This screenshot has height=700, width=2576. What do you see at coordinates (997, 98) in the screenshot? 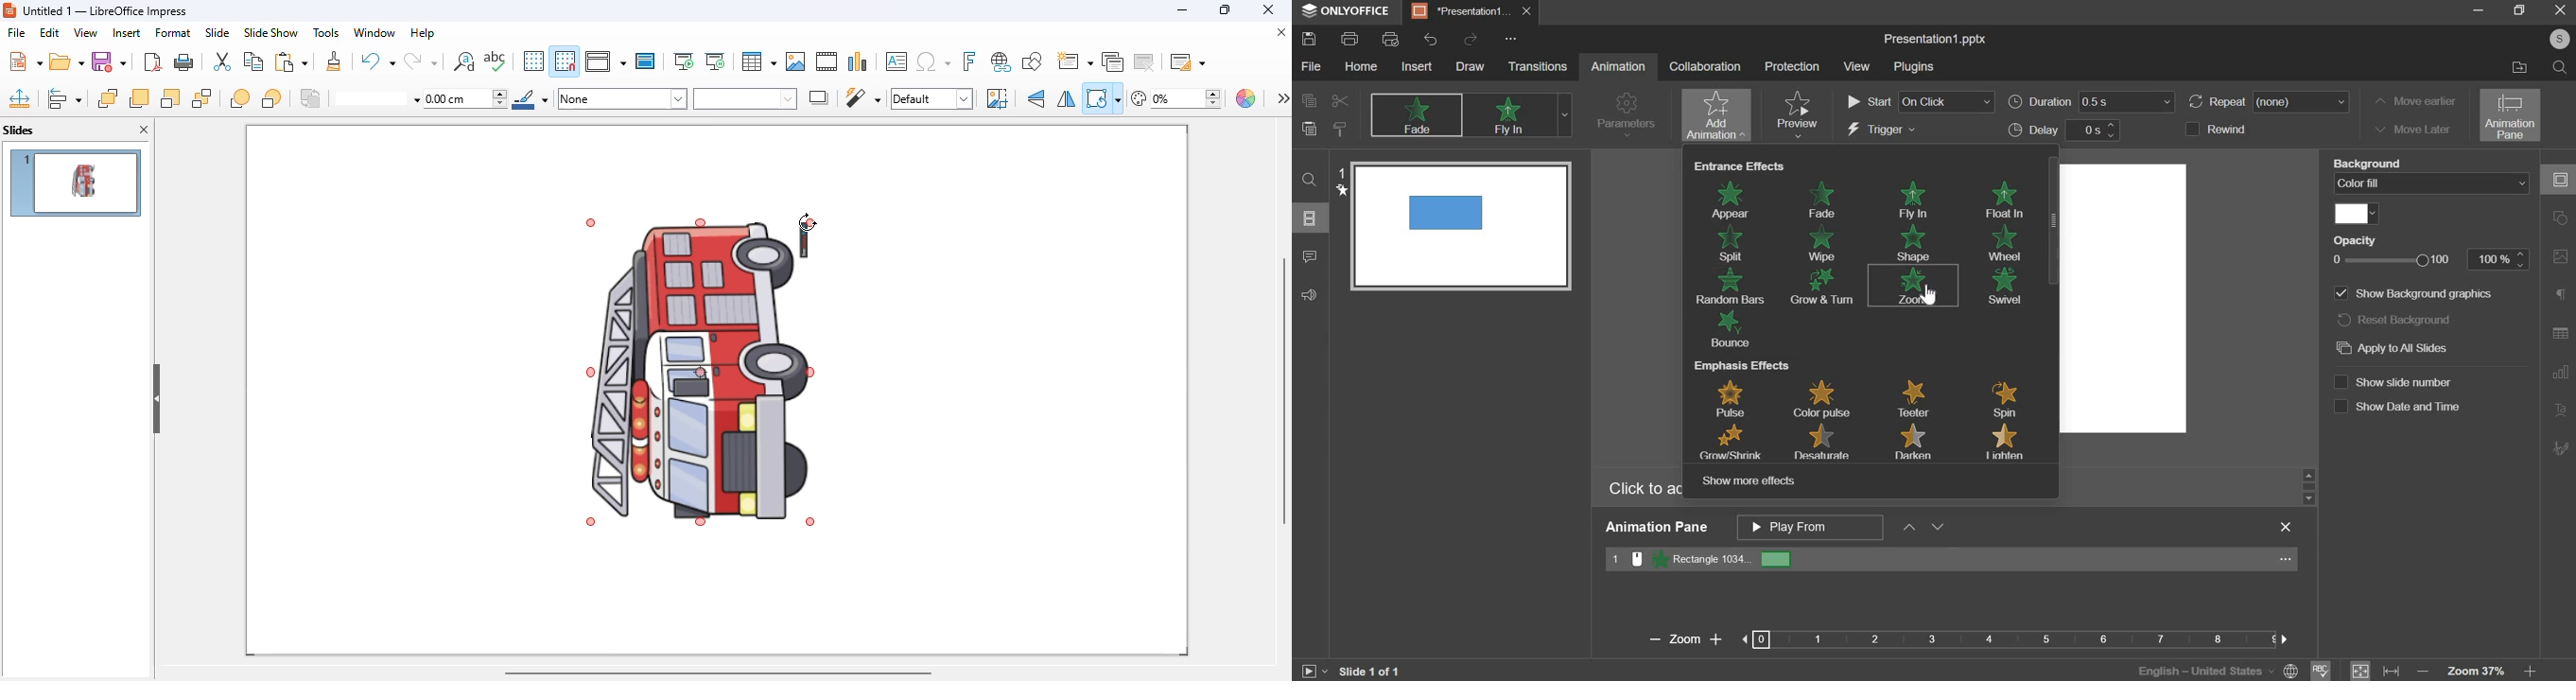
I see `crop image` at bounding box center [997, 98].